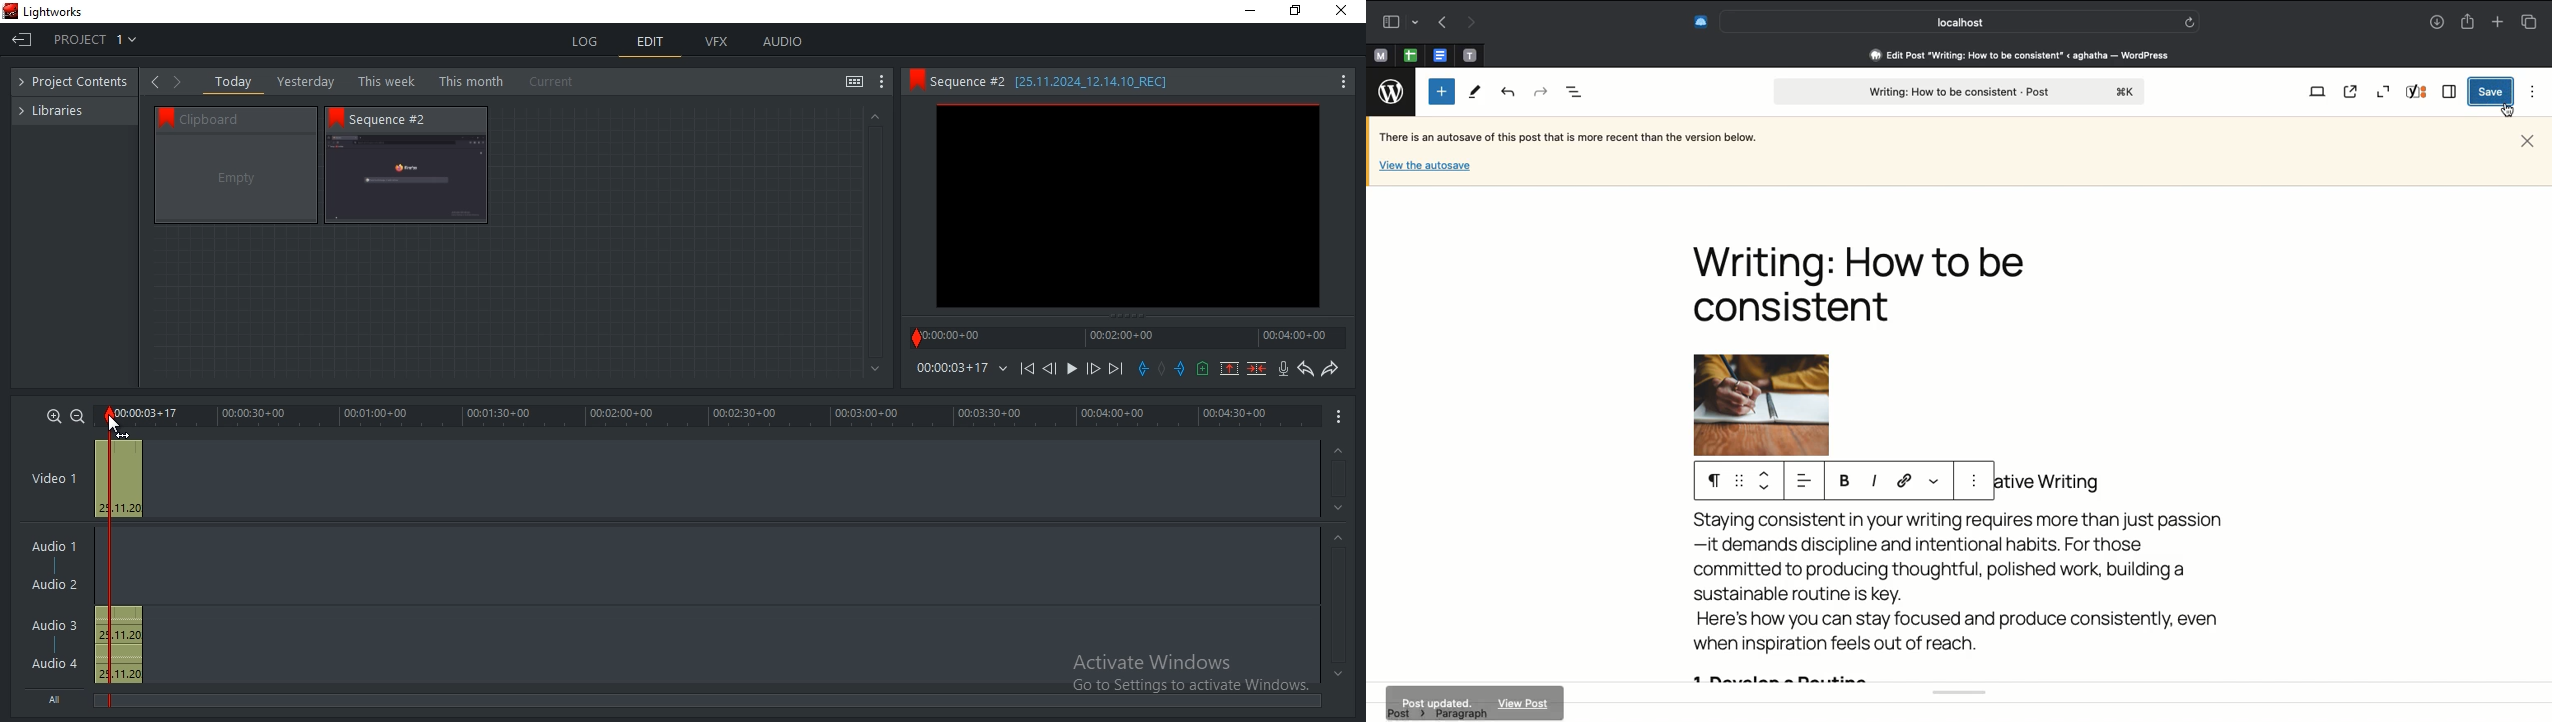 This screenshot has width=2576, height=728. Describe the element at coordinates (2061, 479) in the screenshot. I see `title` at that location.